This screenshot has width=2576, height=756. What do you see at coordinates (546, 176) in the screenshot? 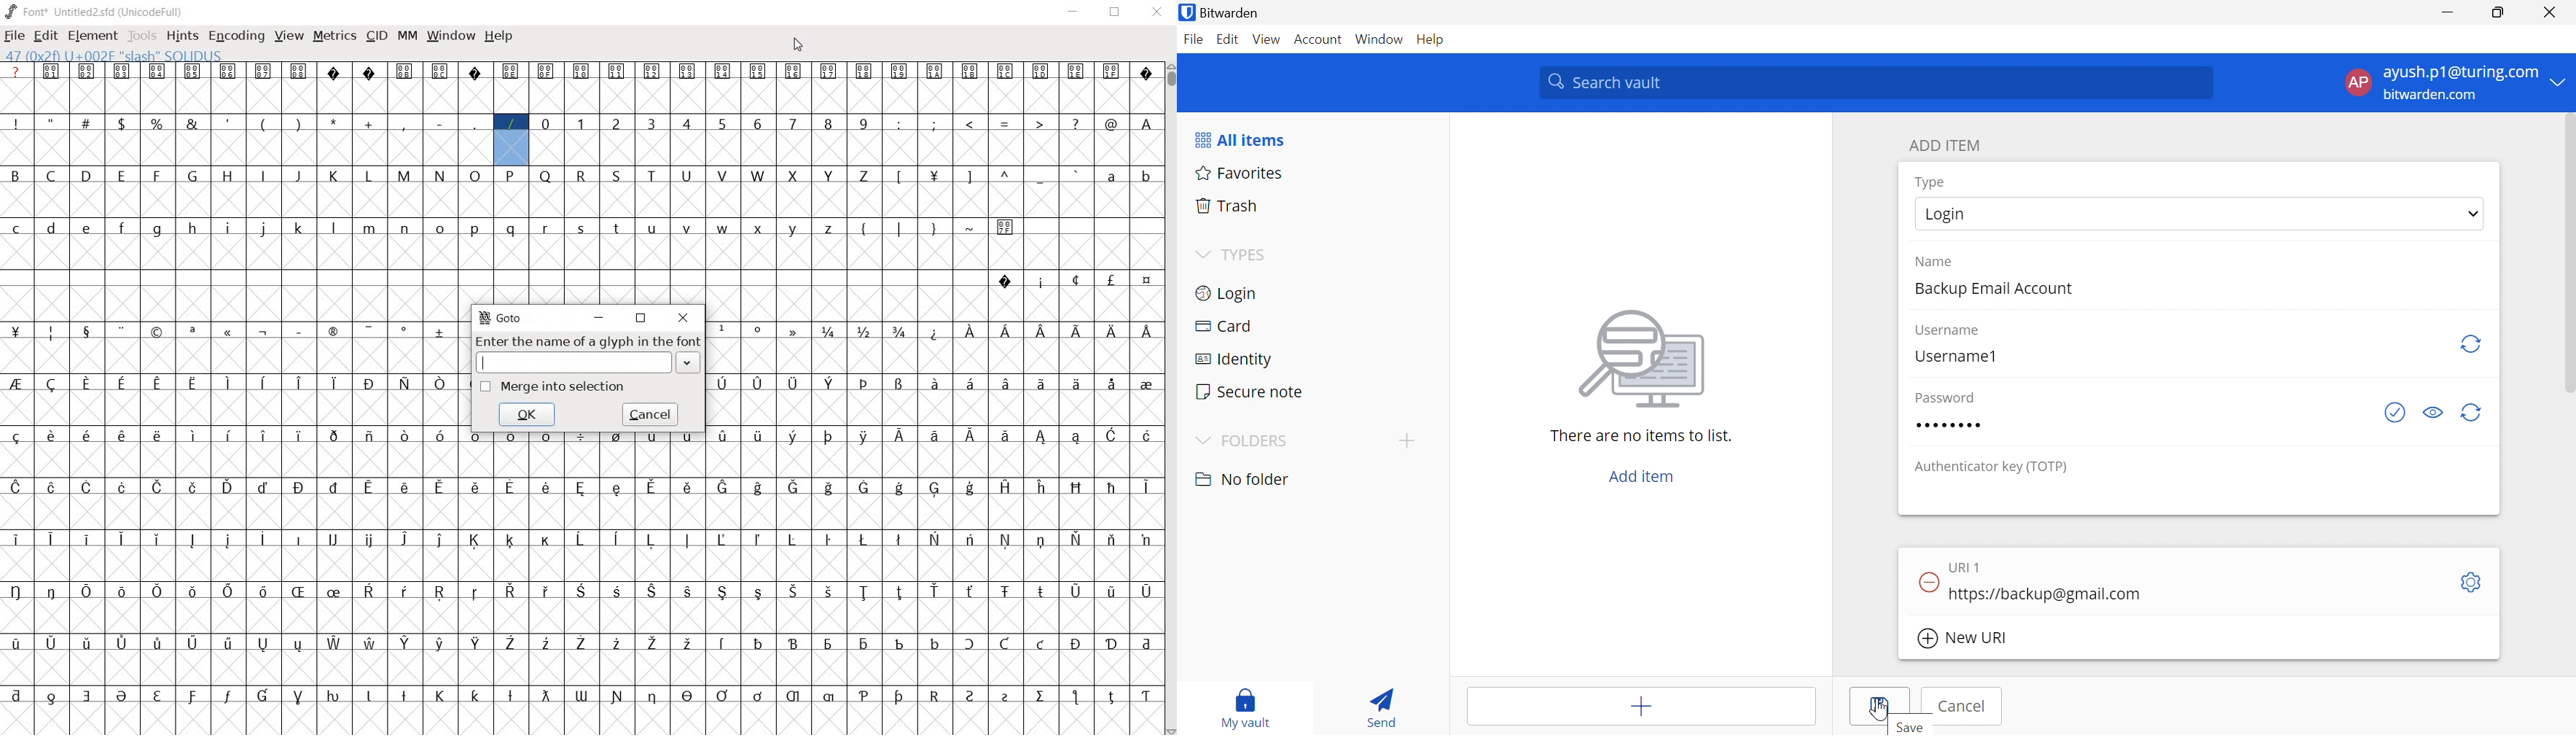
I see `glyph` at bounding box center [546, 176].